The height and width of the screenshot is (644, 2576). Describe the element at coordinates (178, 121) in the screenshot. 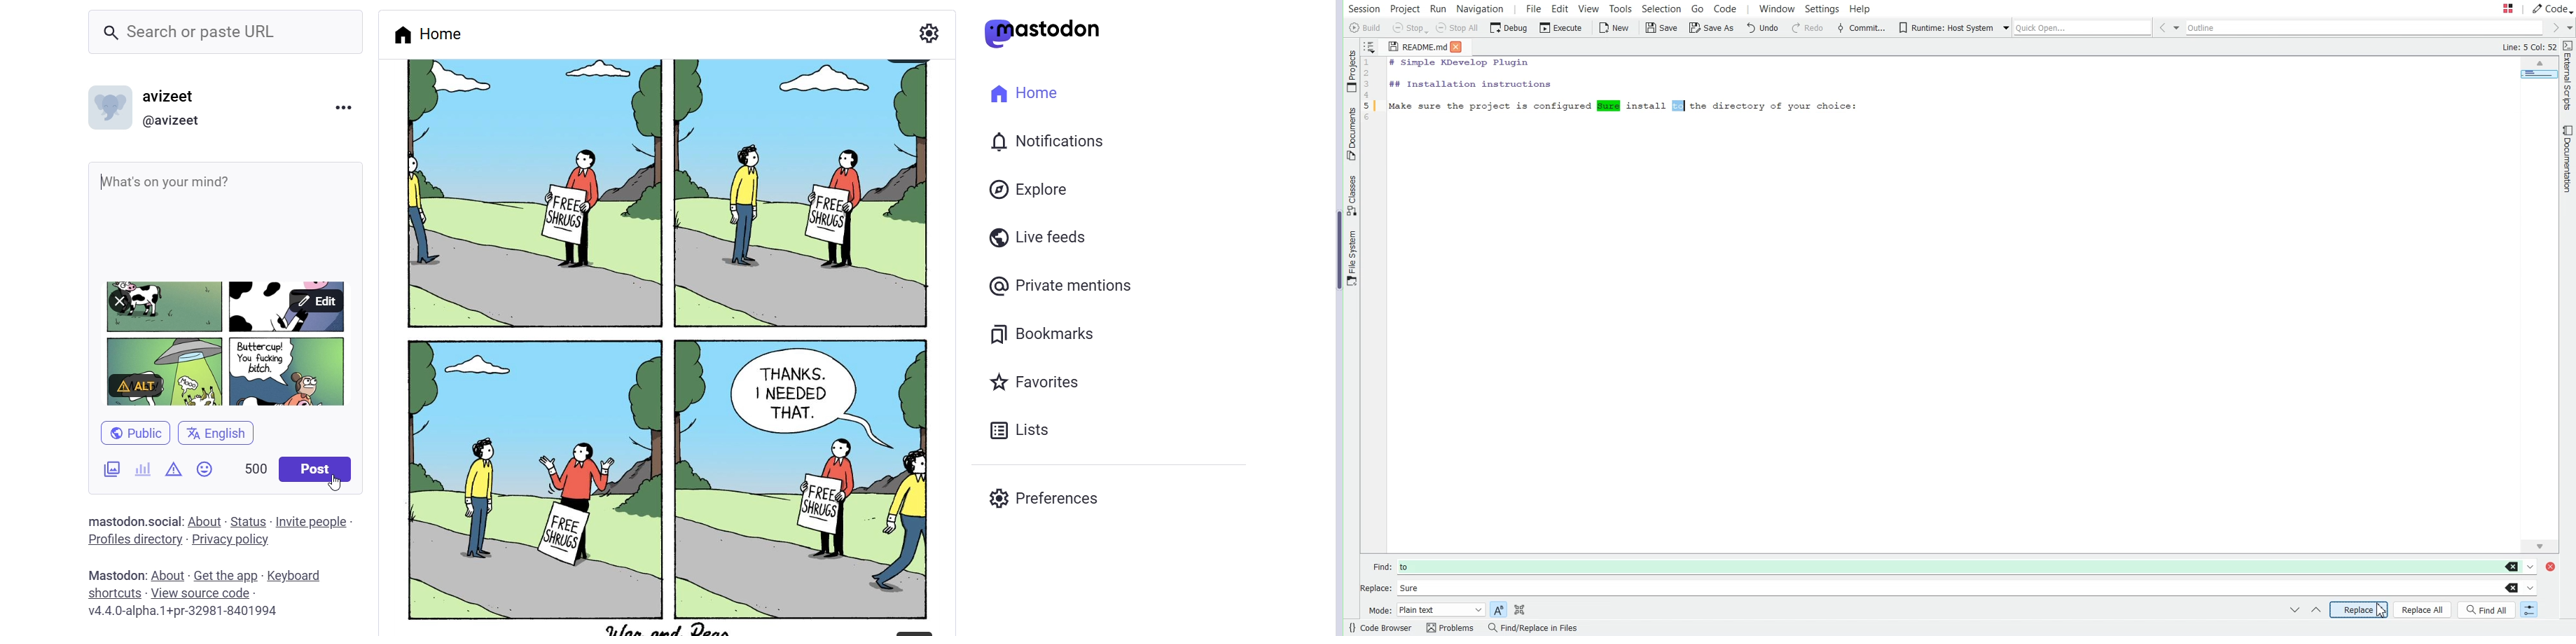

I see `@ Username` at that location.